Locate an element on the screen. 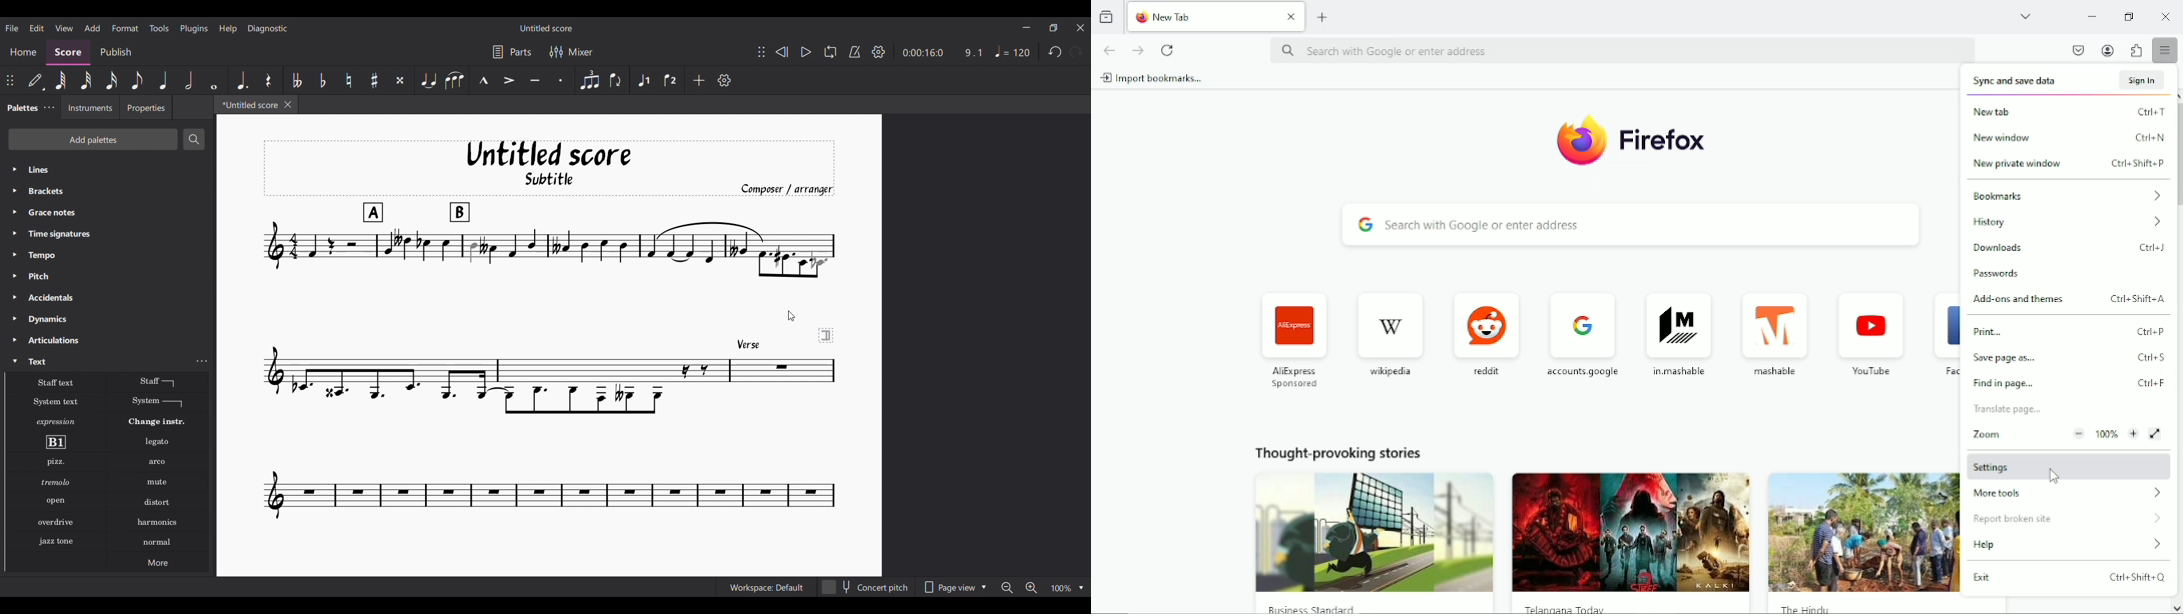 This screenshot has height=616, width=2184. Print is located at coordinates (2072, 332).